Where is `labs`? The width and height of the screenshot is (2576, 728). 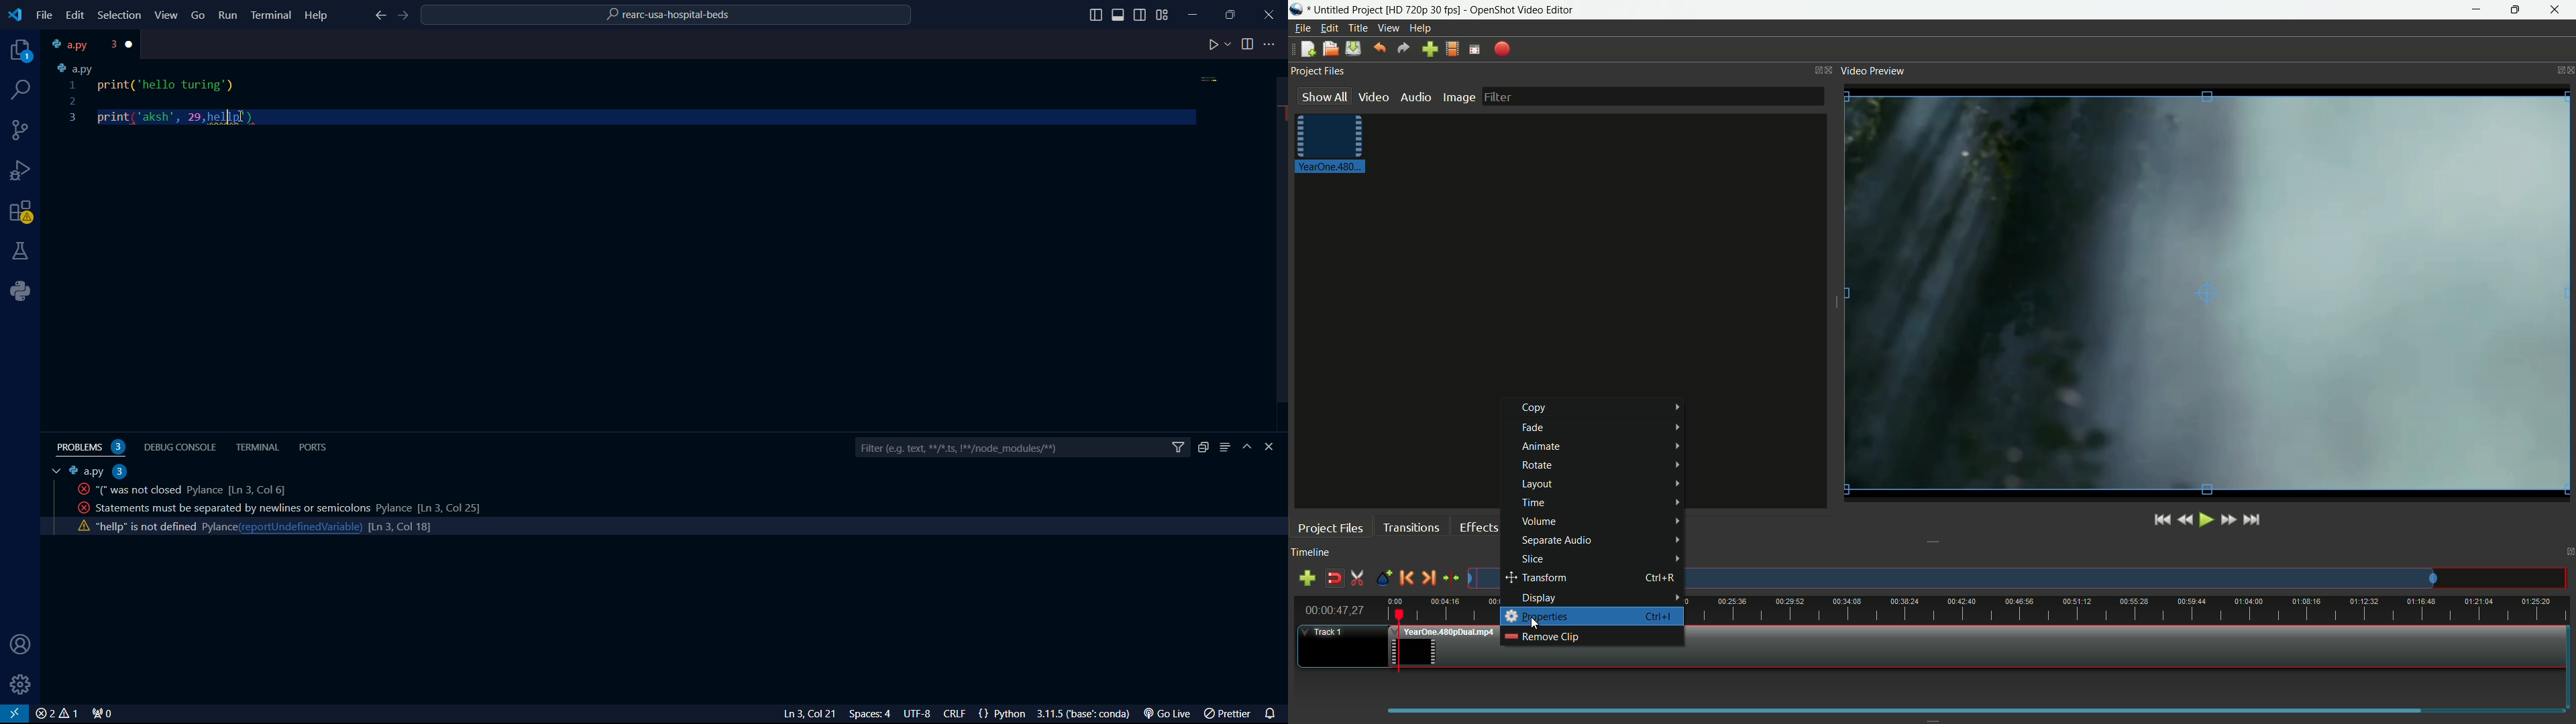 labs is located at coordinates (21, 250).